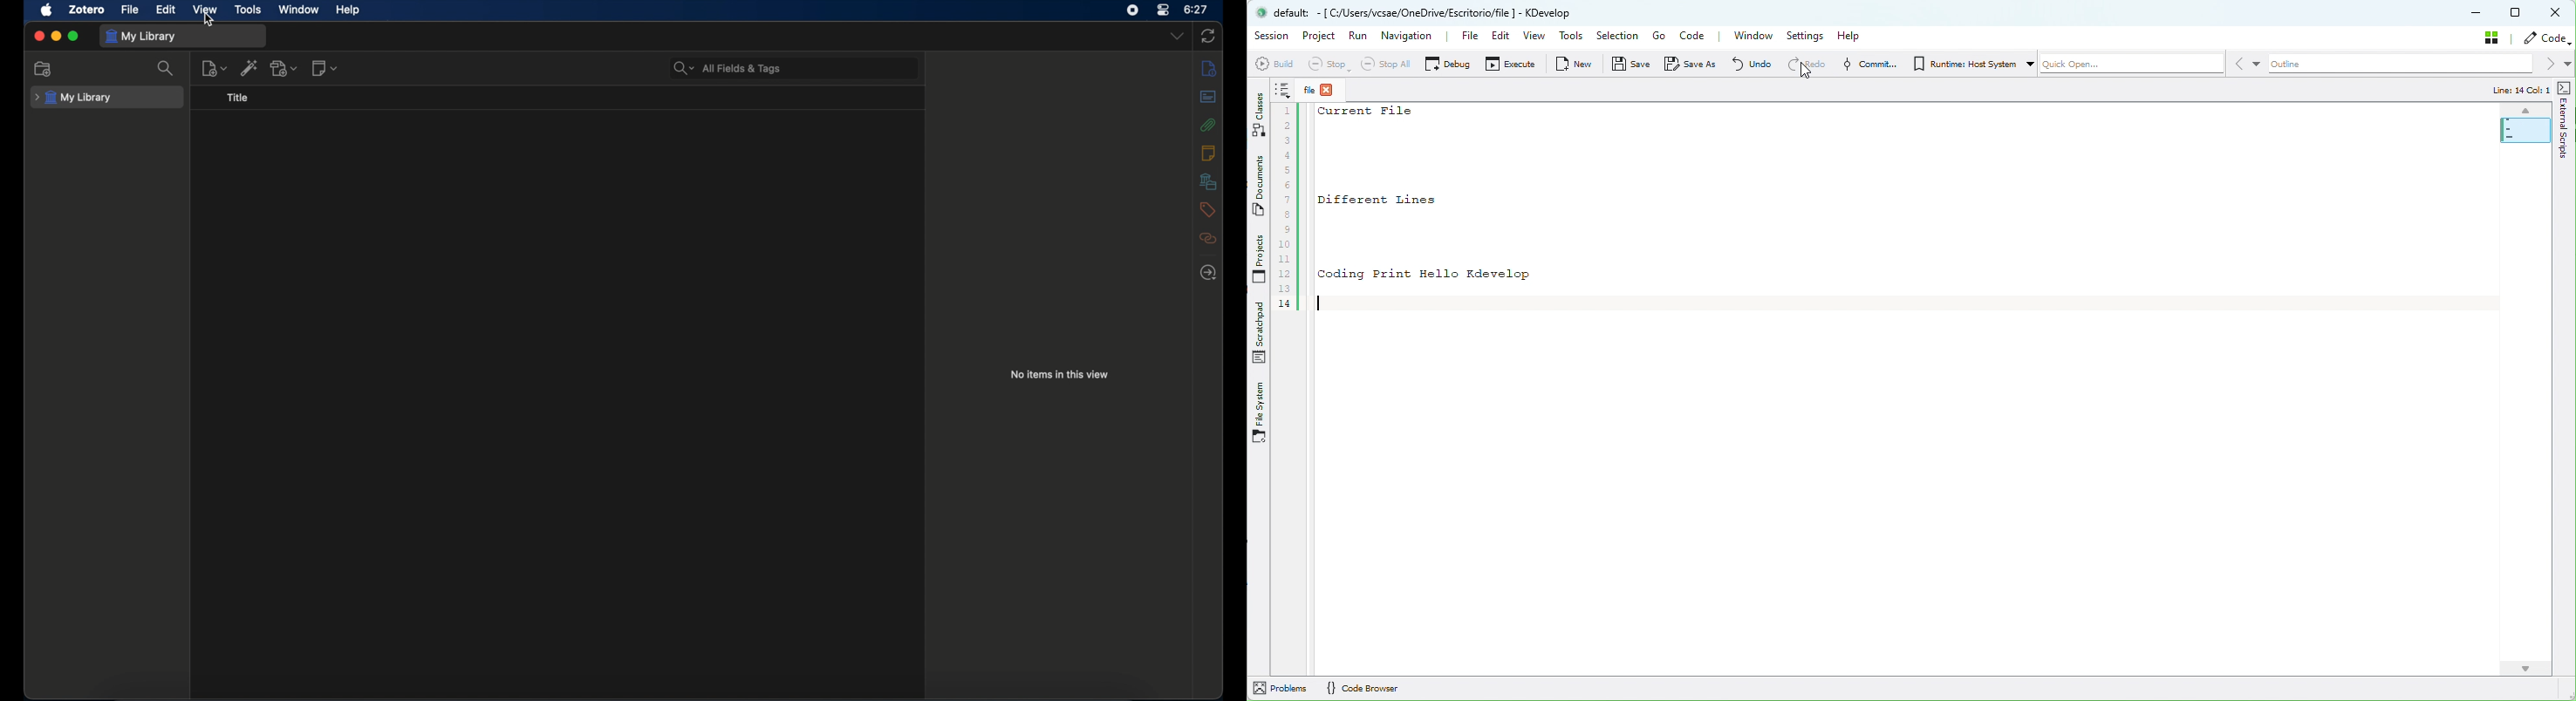 The height and width of the screenshot is (728, 2576). I want to click on new collection, so click(44, 69).